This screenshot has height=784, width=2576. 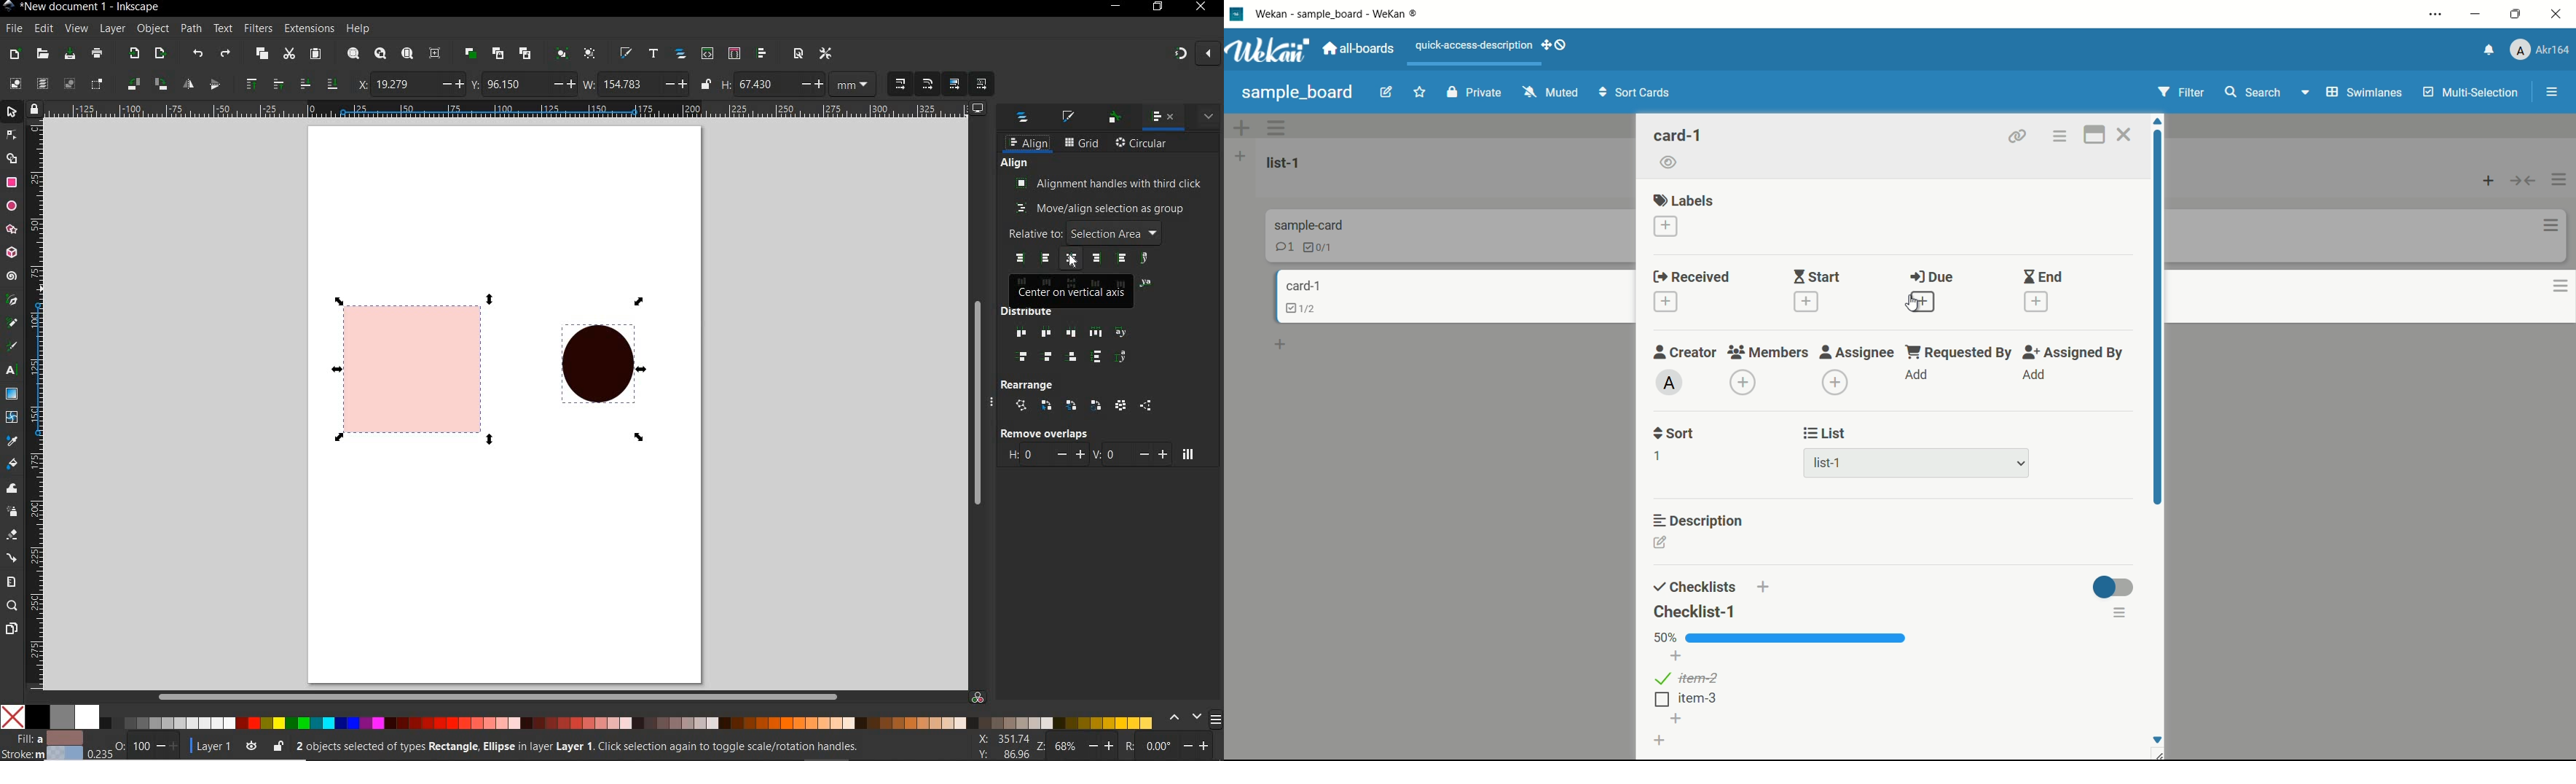 I want to click on labels, so click(x=1684, y=200).